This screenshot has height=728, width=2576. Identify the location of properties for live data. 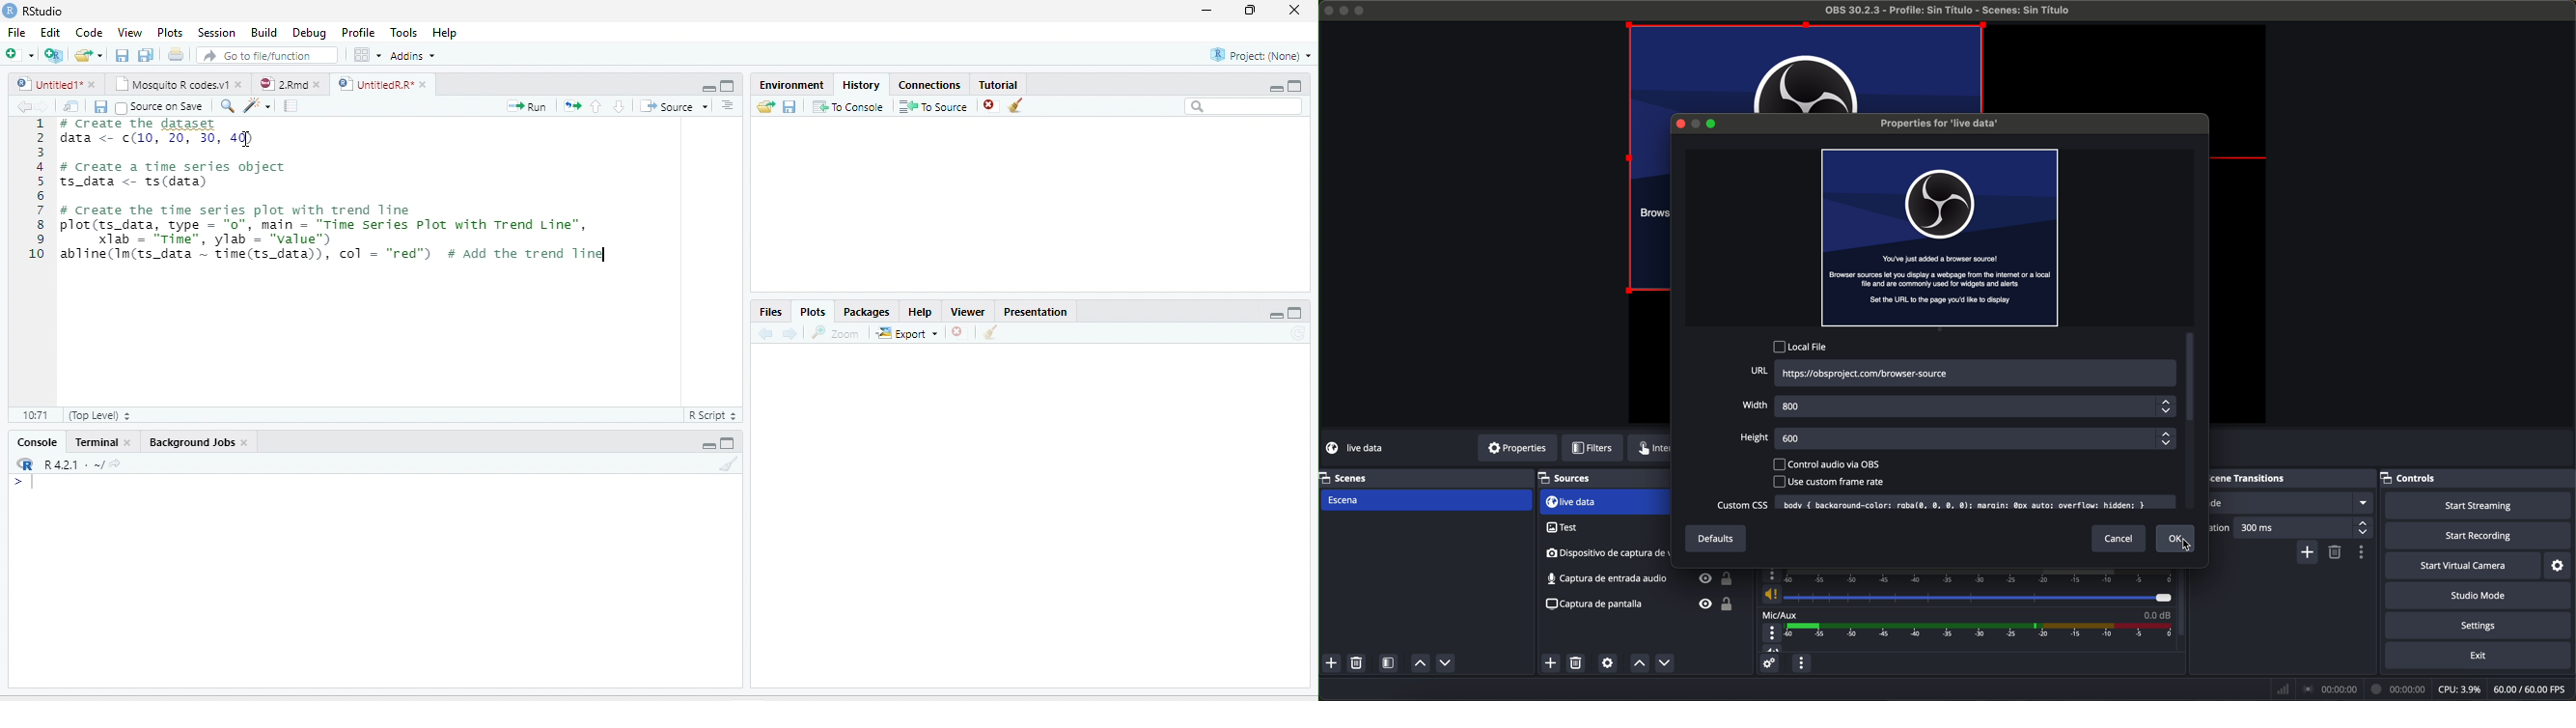
(1939, 126).